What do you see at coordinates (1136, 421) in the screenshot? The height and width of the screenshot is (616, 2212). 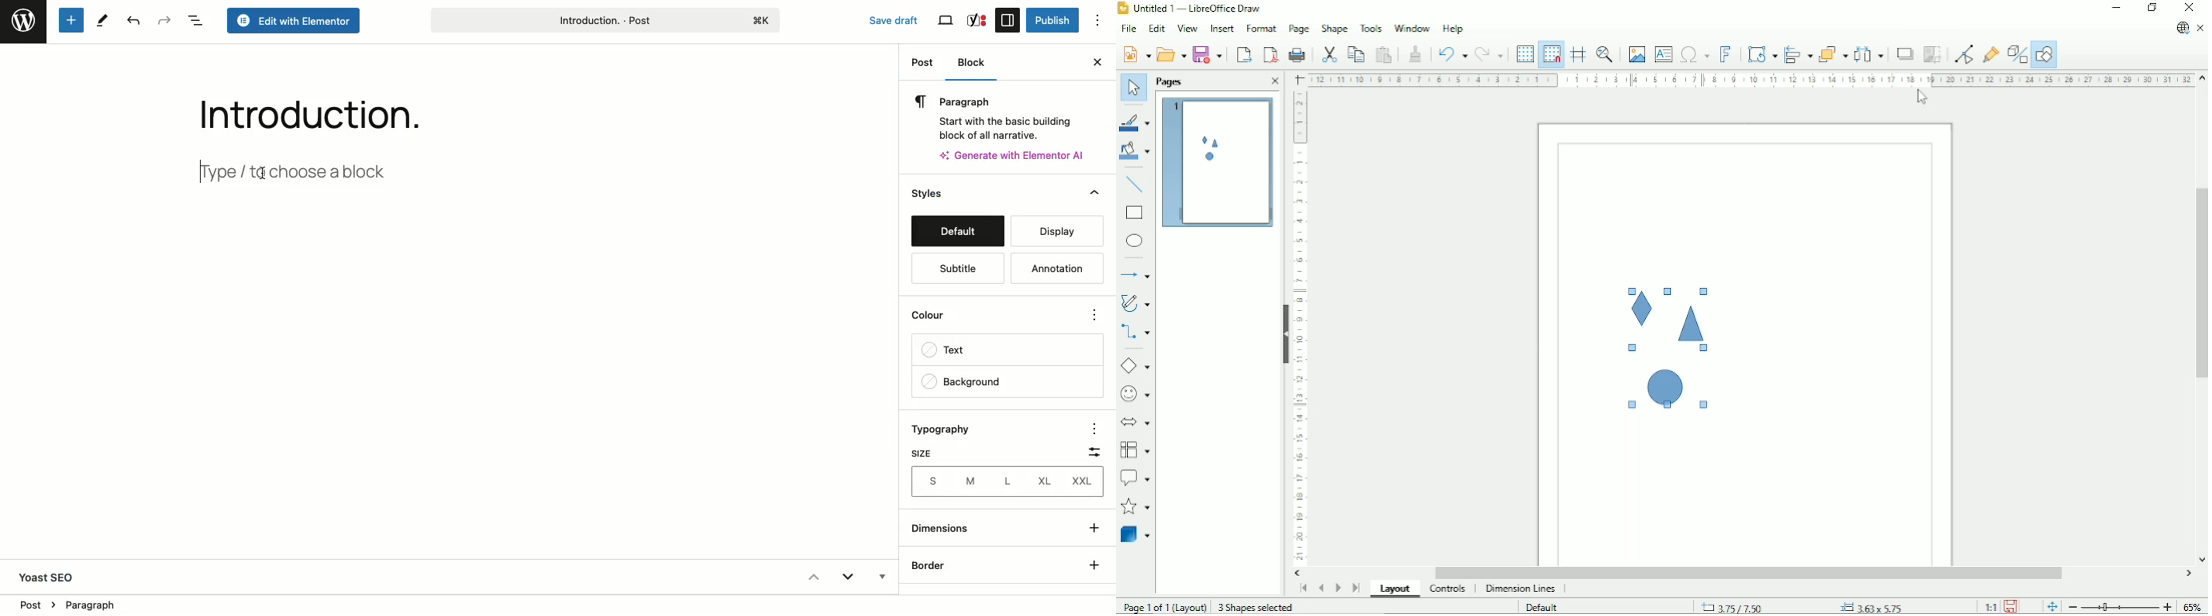 I see `Block arrows` at bounding box center [1136, 421].